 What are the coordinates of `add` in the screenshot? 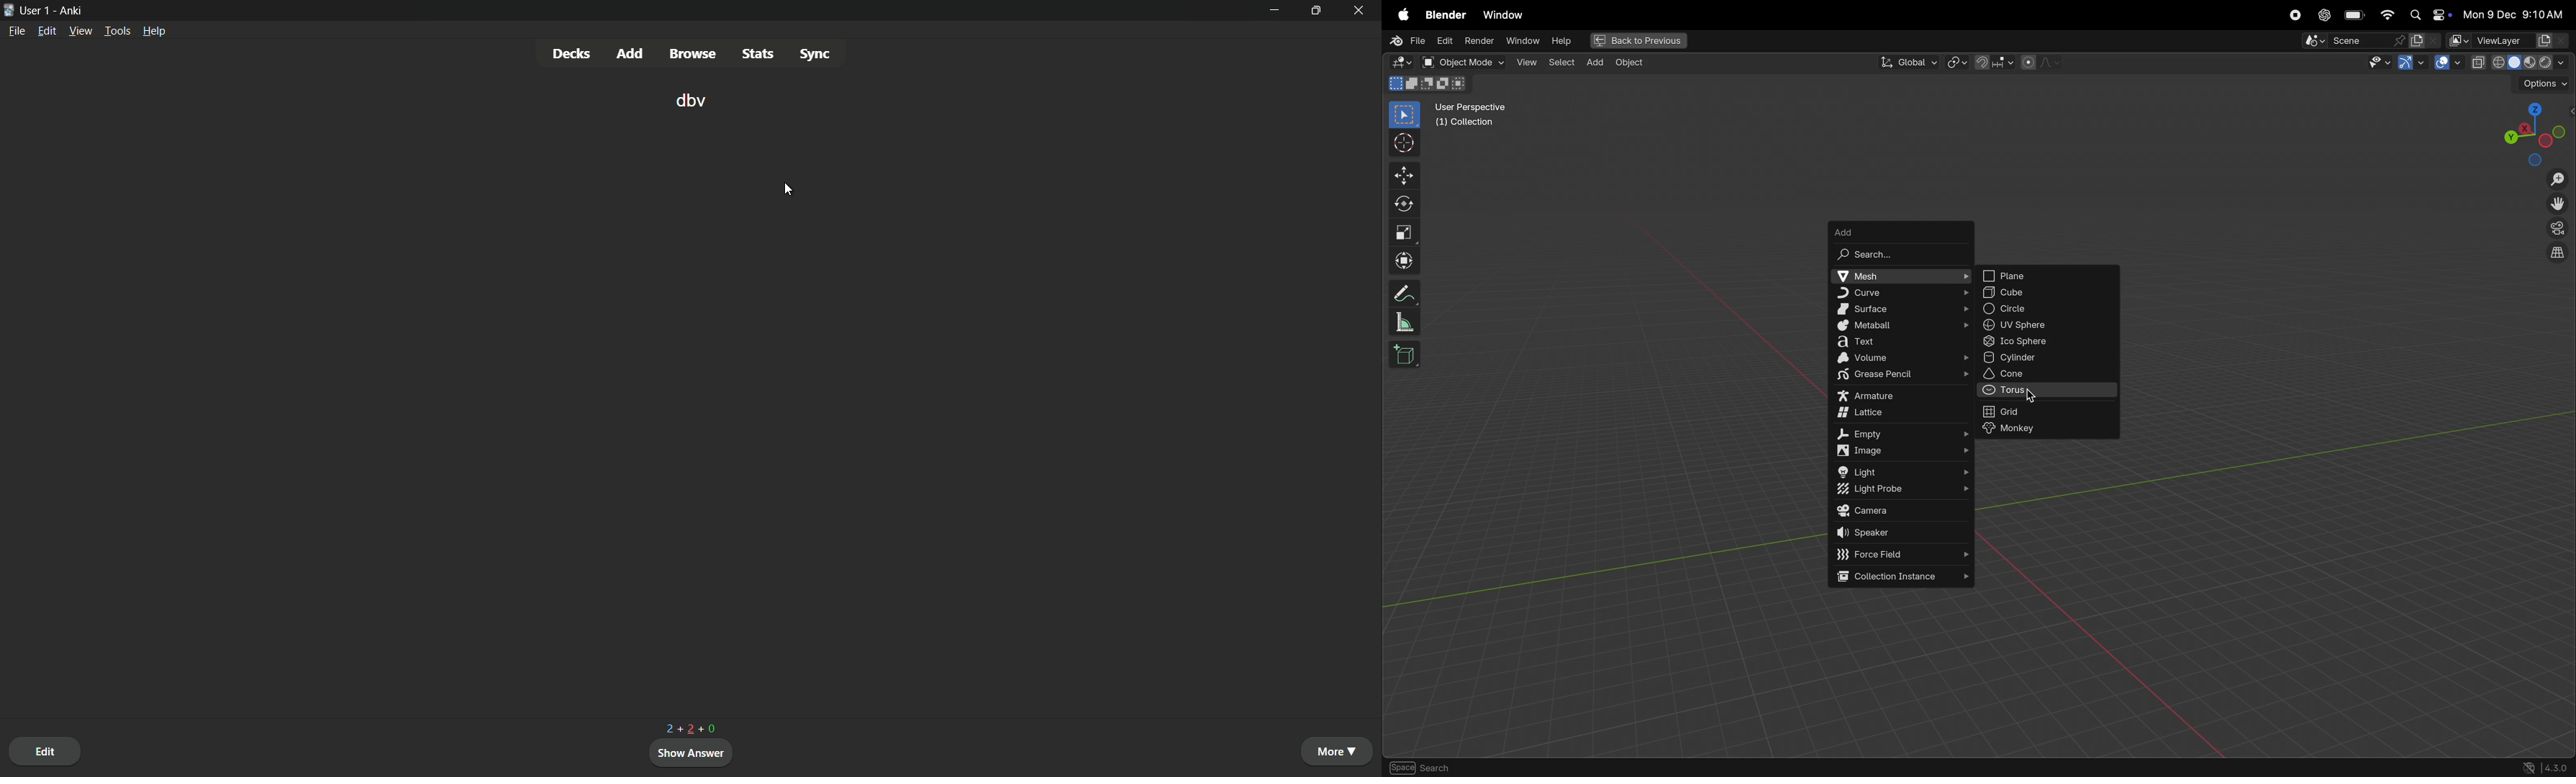 It's located at (1902, 229).